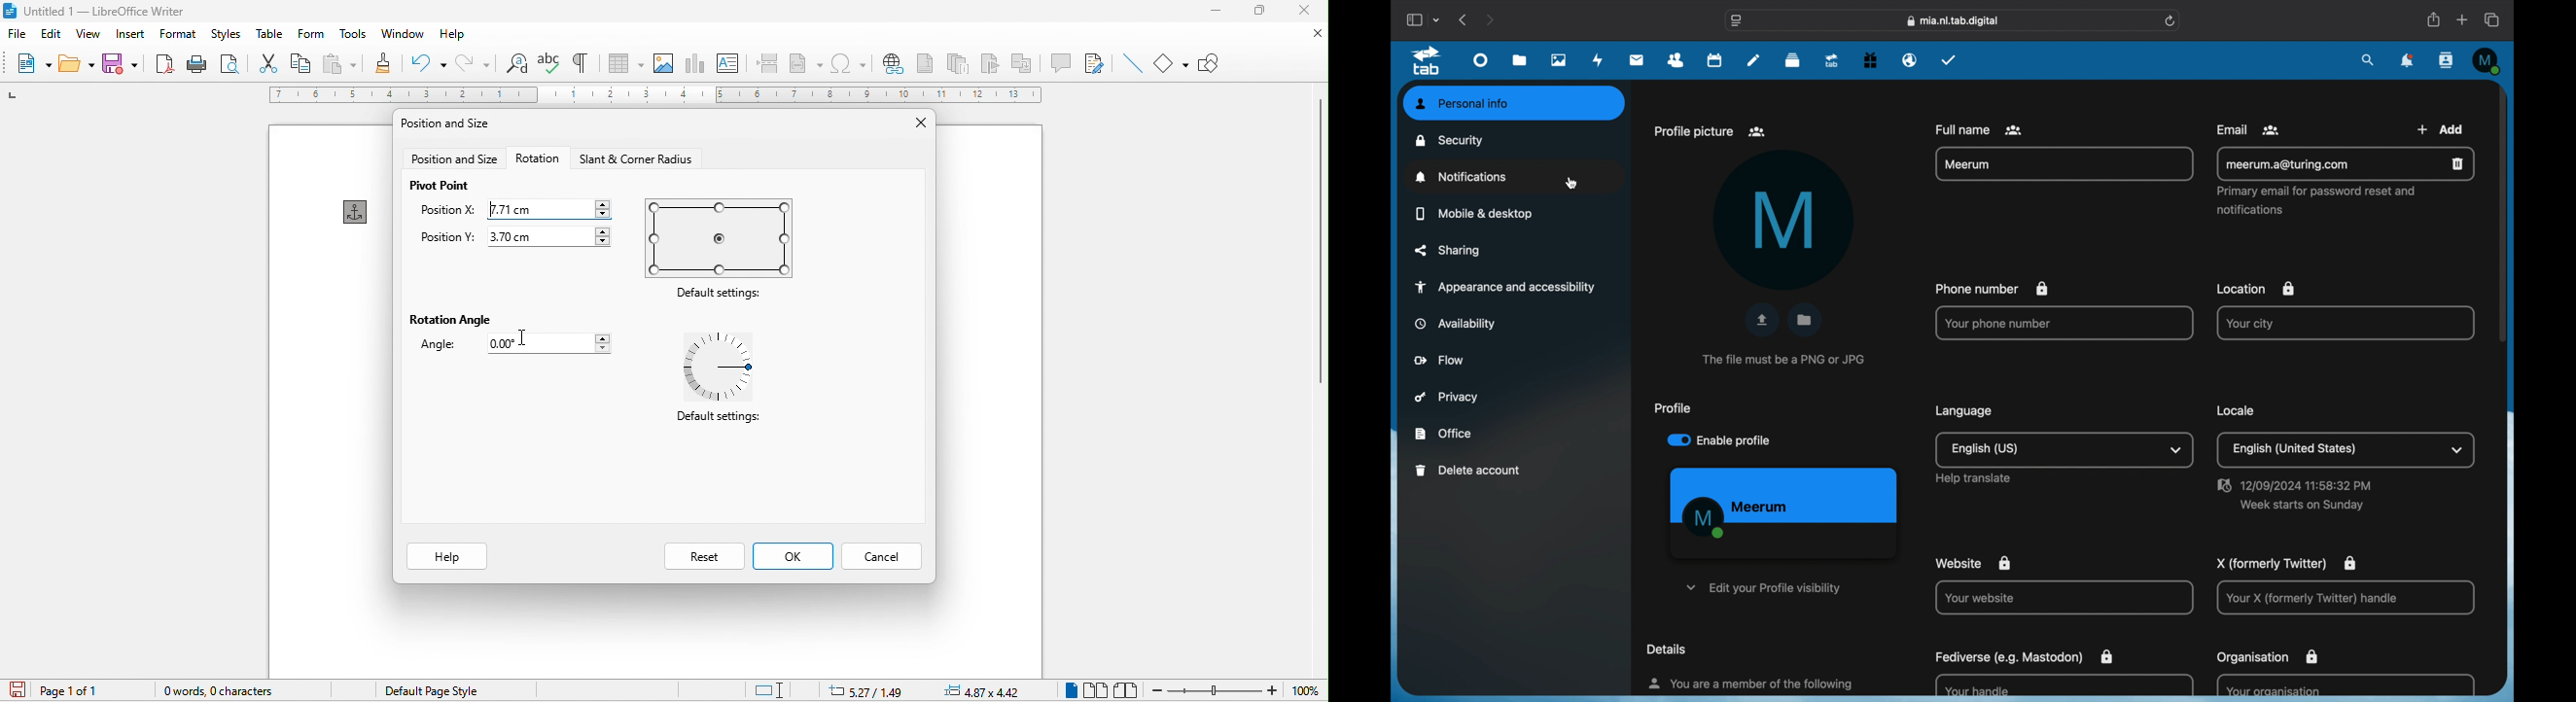 This screenshot has width=2576, height=728. Describe the element at coordinates (10, 11) in the screenshot. I see `libreoffice logo` at that location.